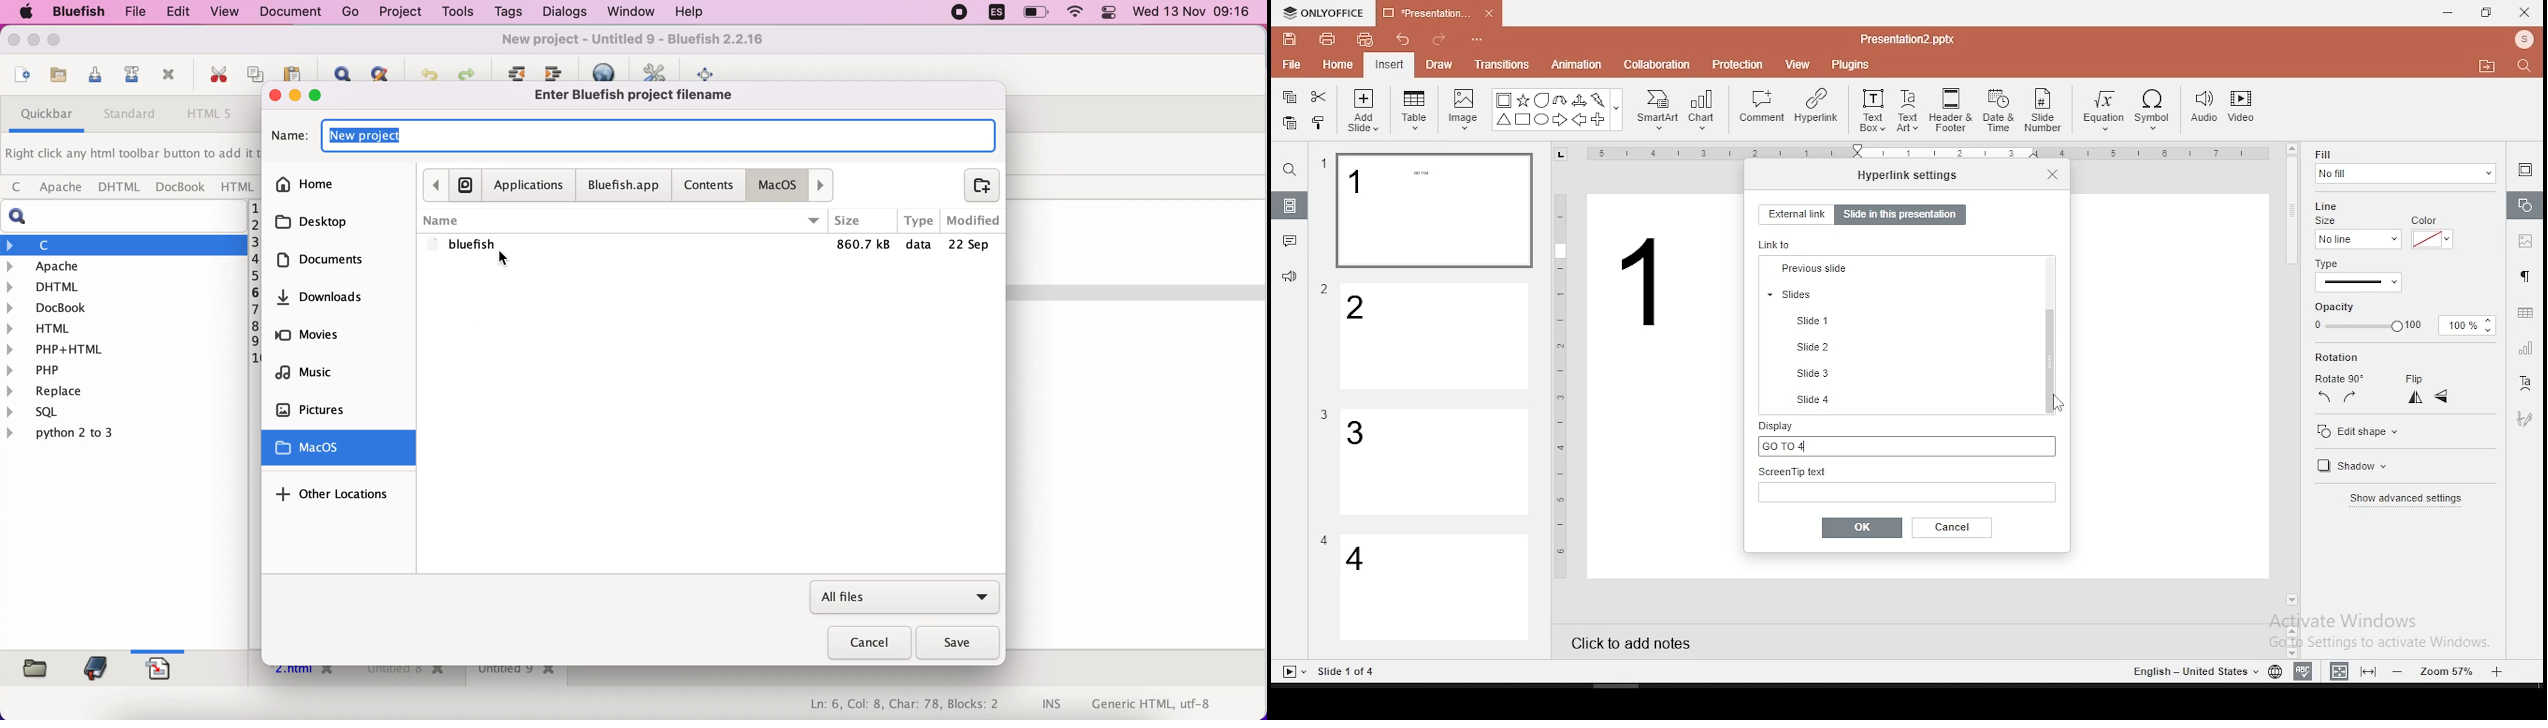  Describe the element at coordinates (1795, 214) in the screenshot. I see `external link` at that location.